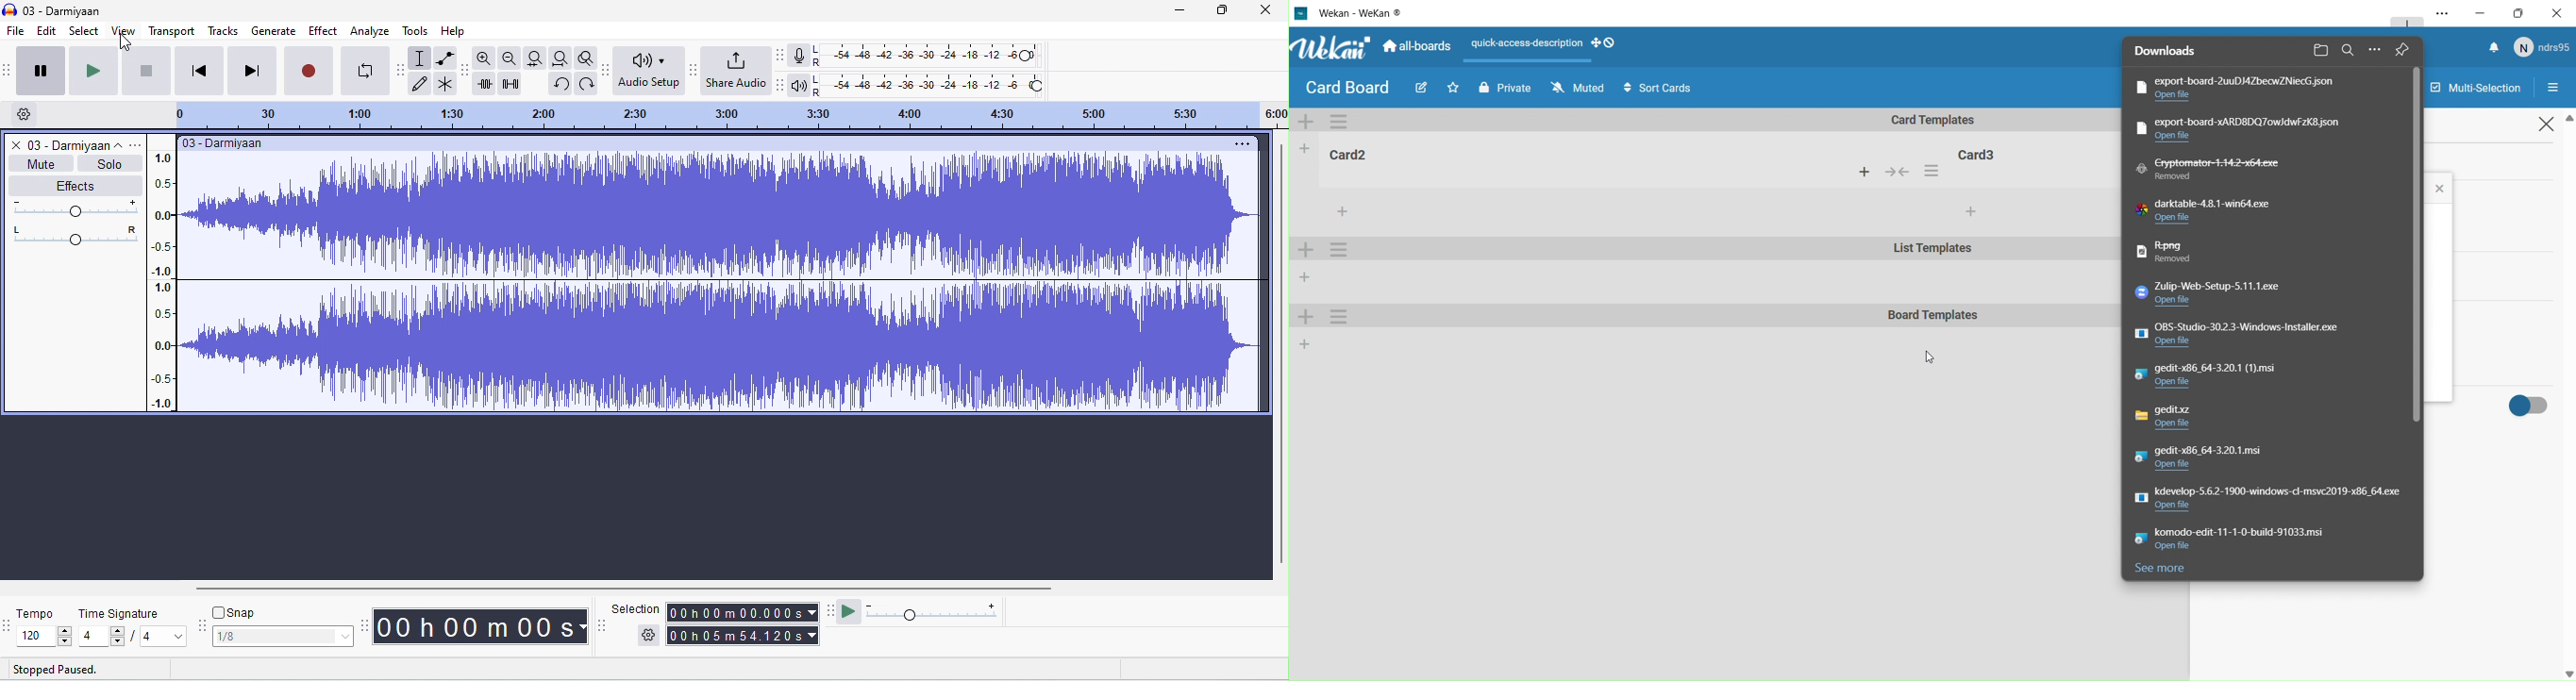 Image resolution: width=2576 pixels, height=700 pixels. Describe the element at coordinates (744, 636) in the screenshot. I see `total time` at that location.